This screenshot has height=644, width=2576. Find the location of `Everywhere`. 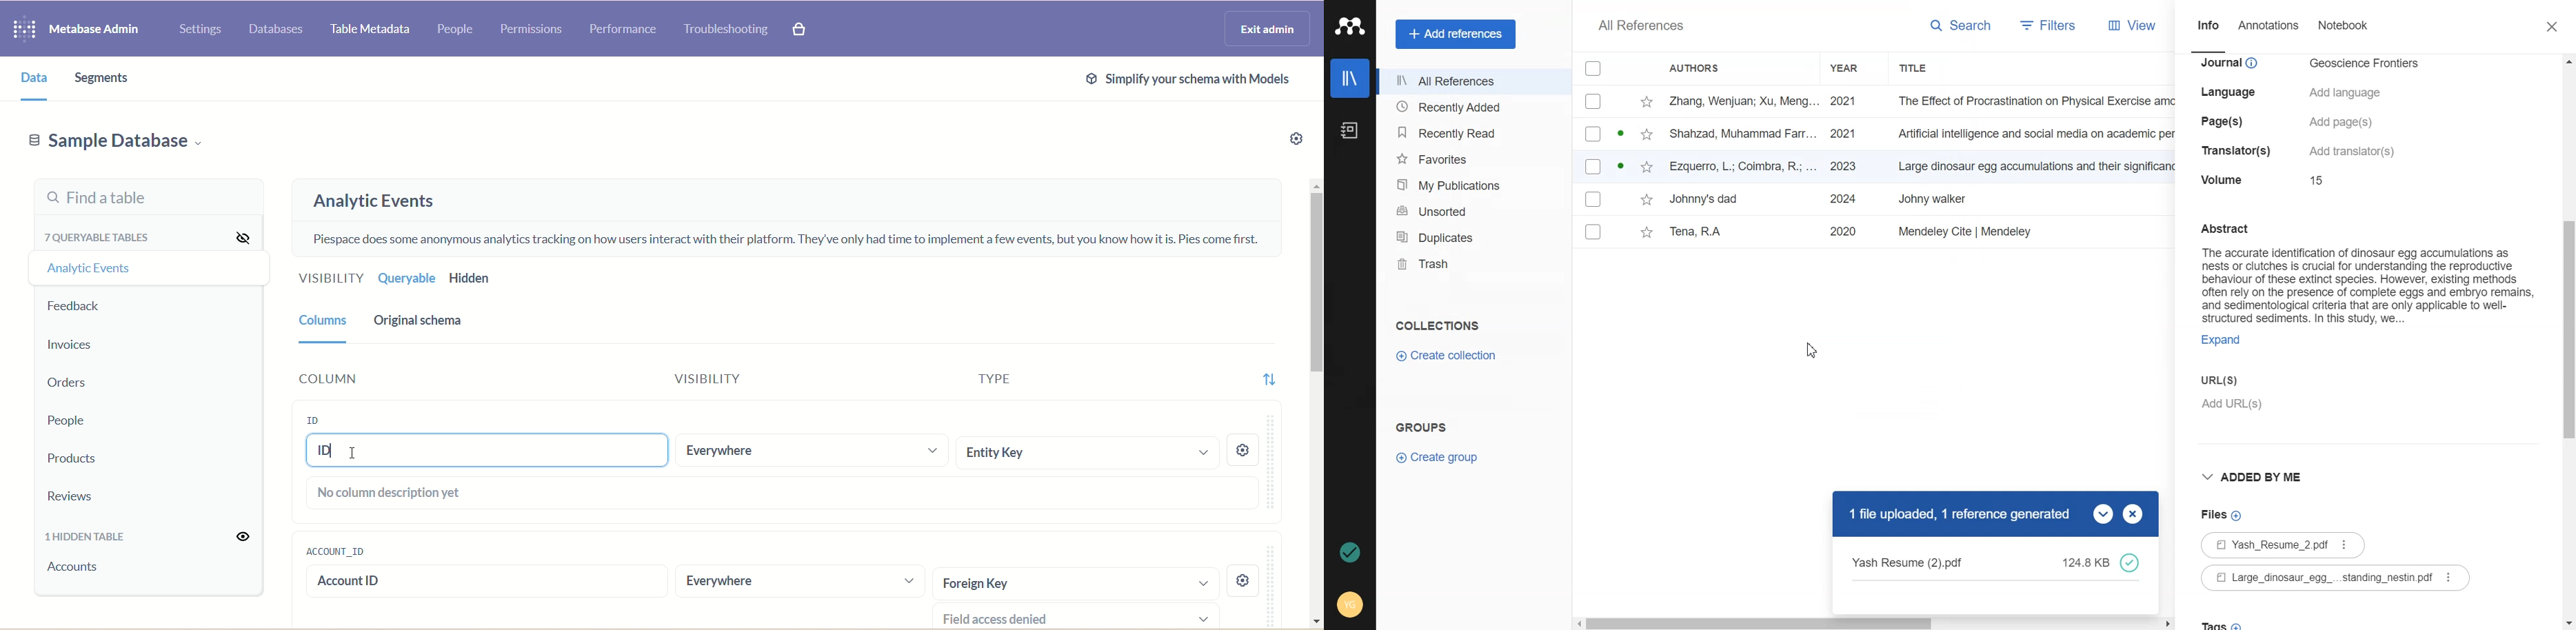

Everywhere is located at coordinates (761, 582).